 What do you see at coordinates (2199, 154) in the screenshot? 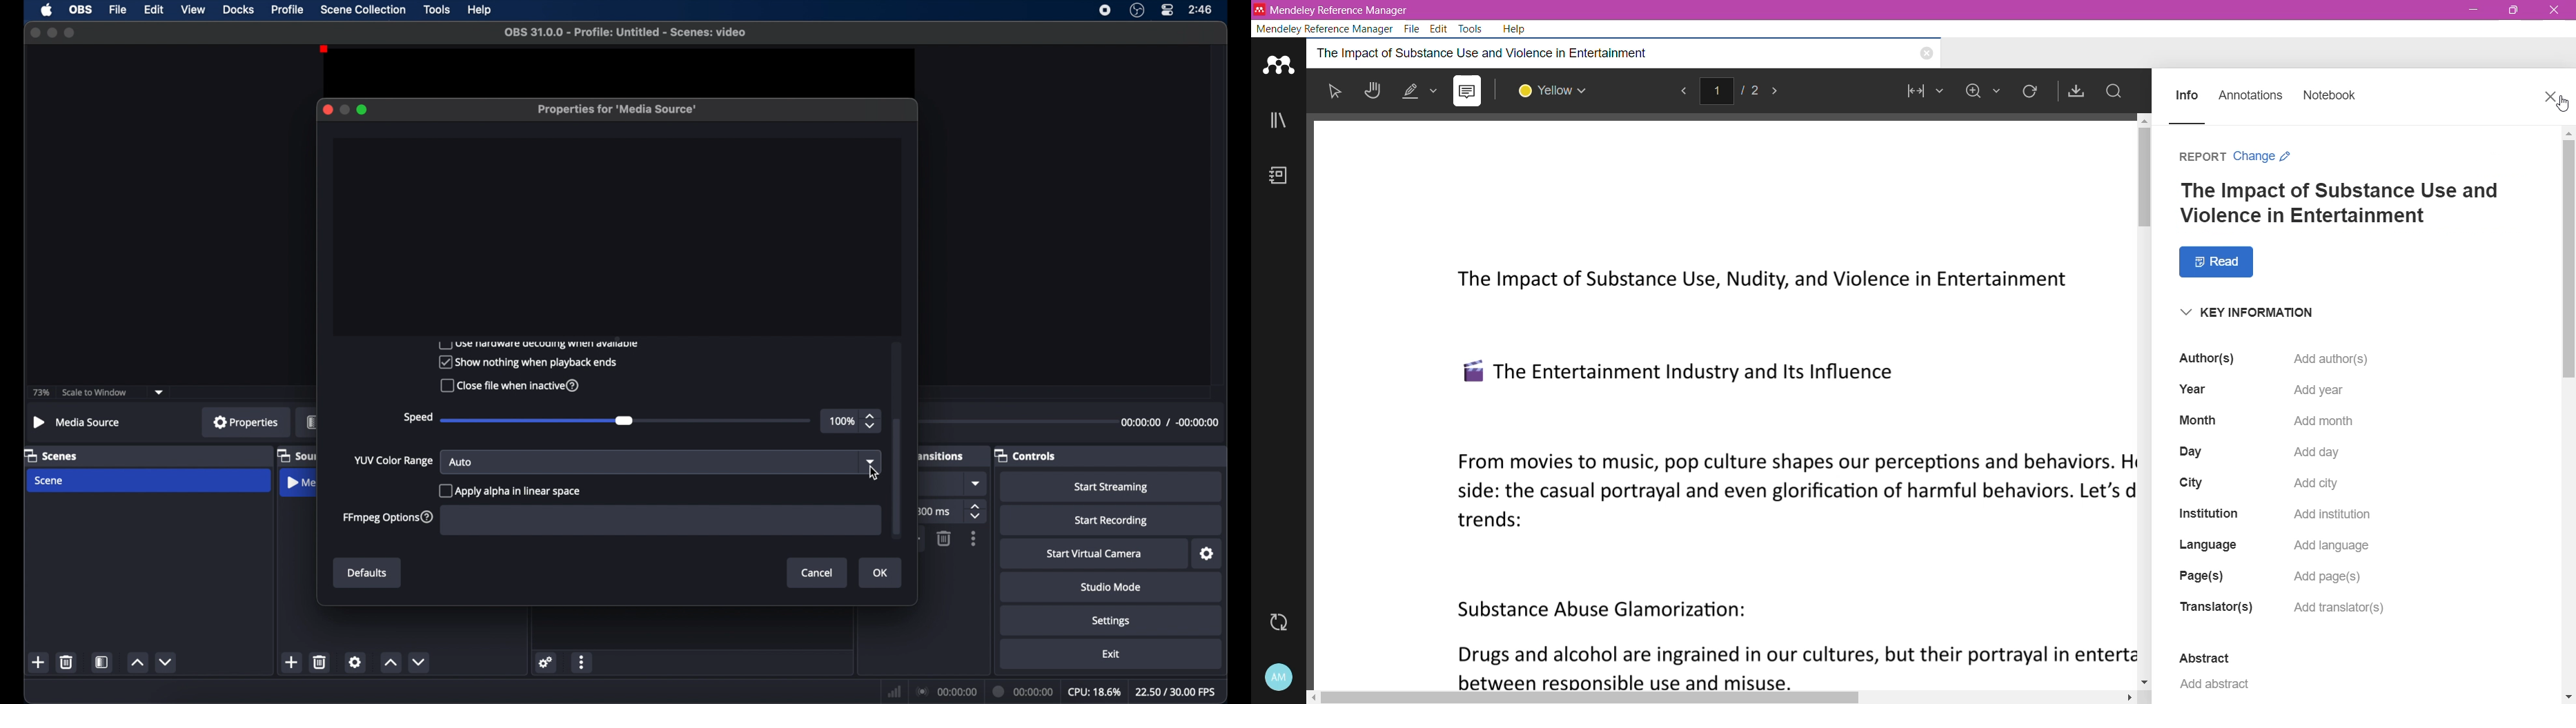
I see `Reference Item Type` at bounding box center [2199, 154].